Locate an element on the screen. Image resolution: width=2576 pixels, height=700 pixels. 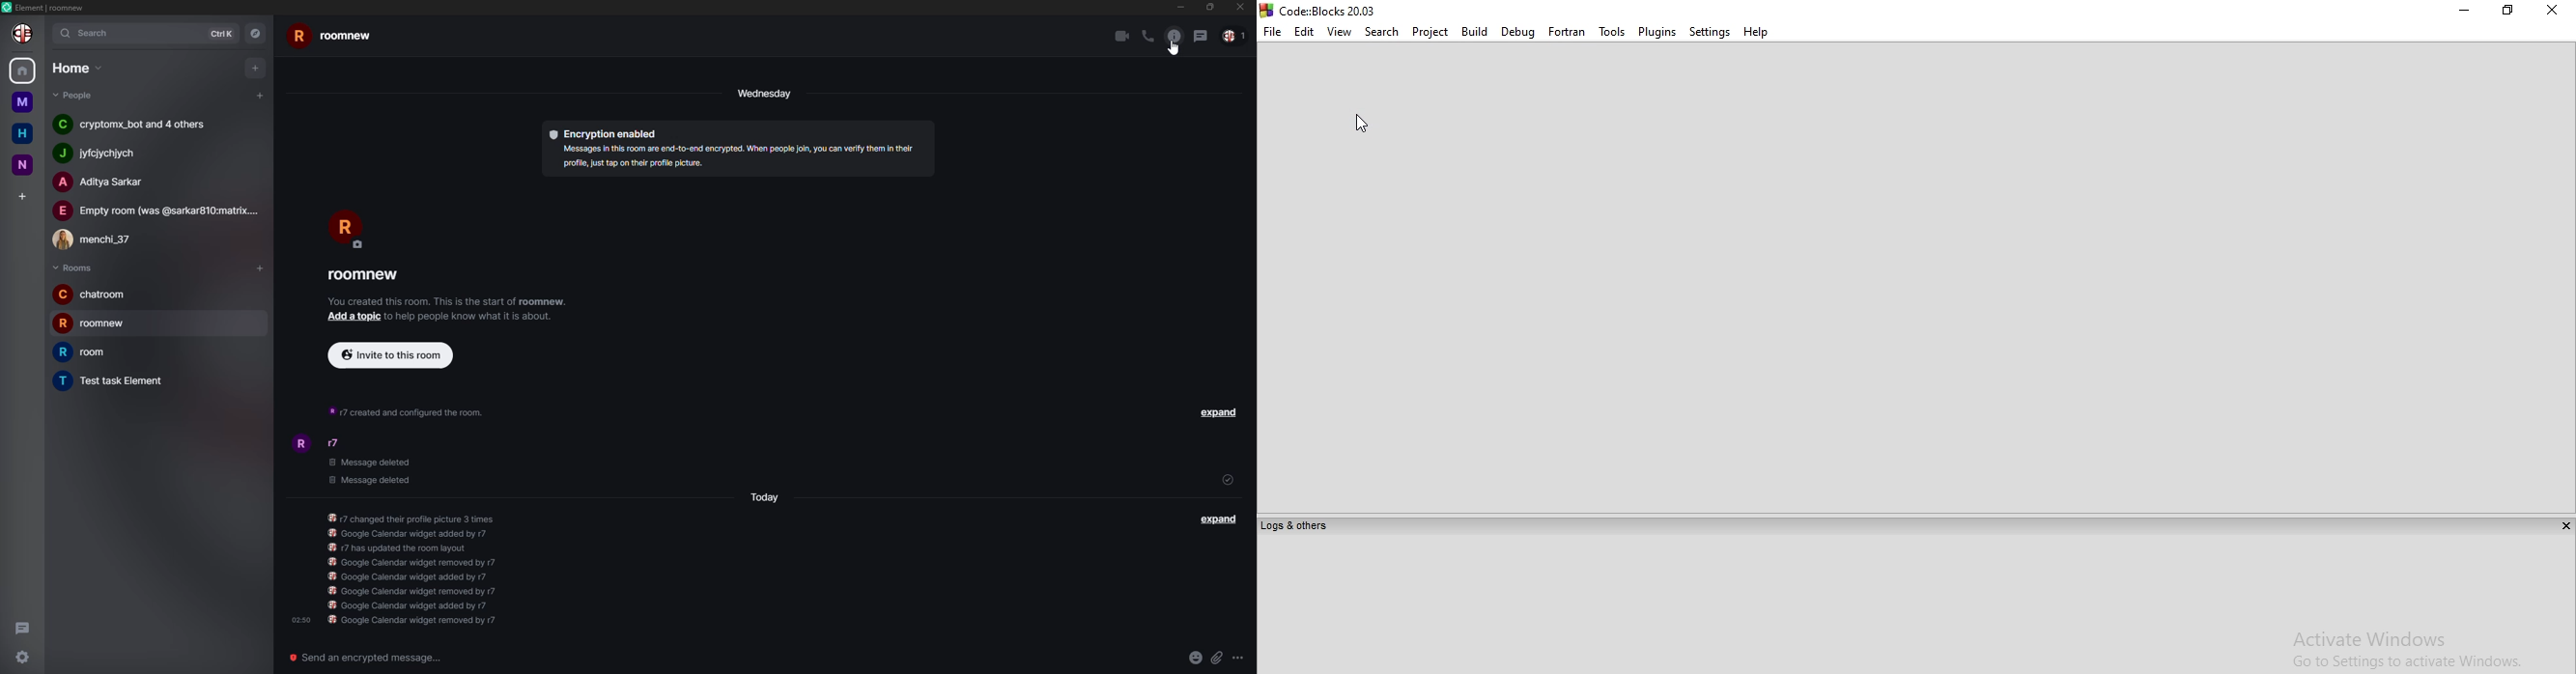
add is located at coordinates (351, 316).